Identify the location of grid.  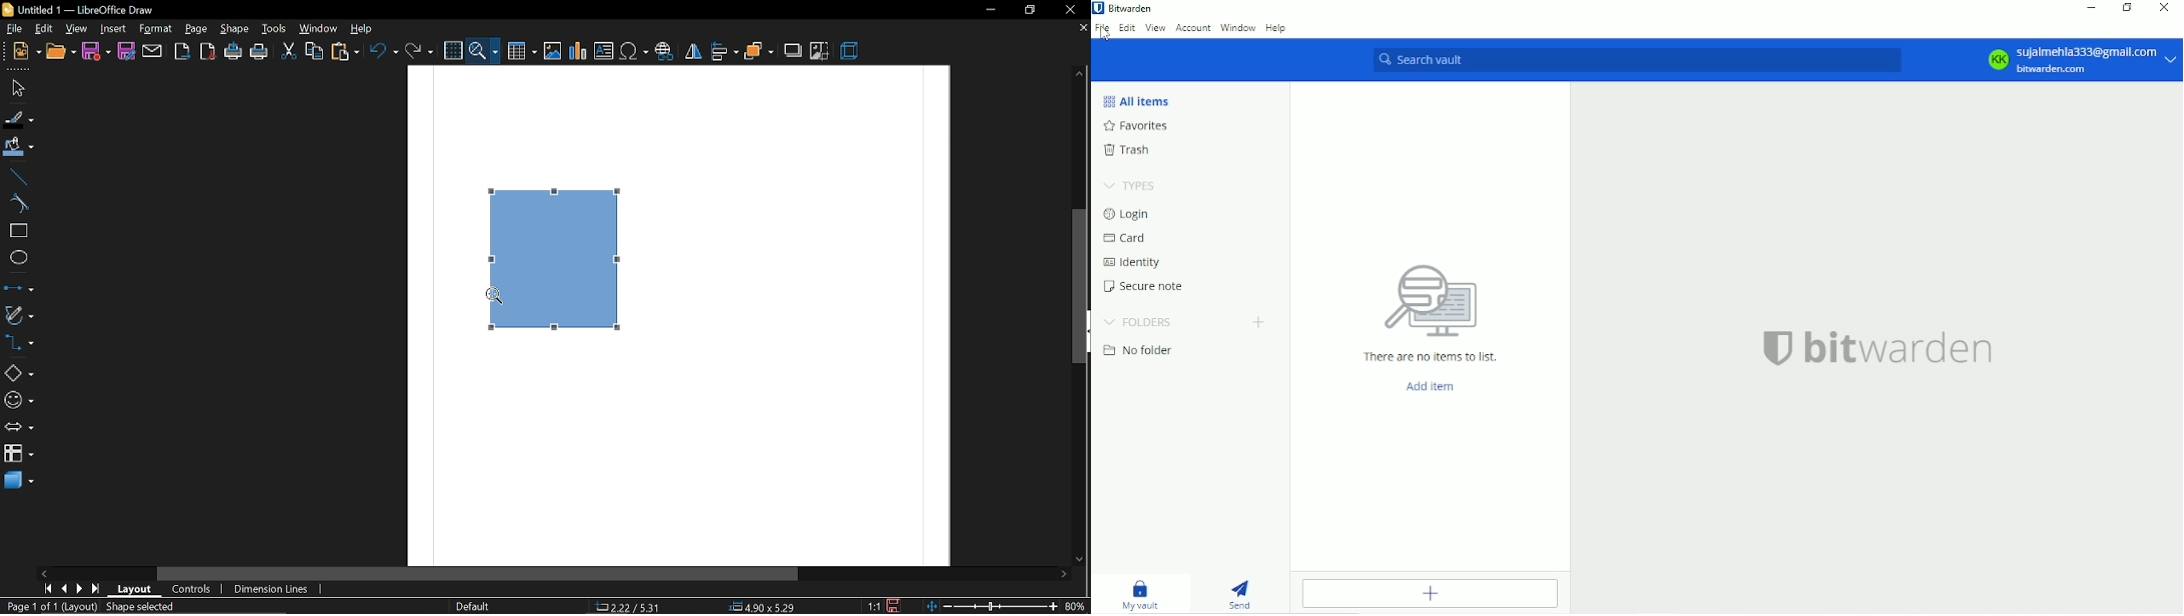
(455, 50).